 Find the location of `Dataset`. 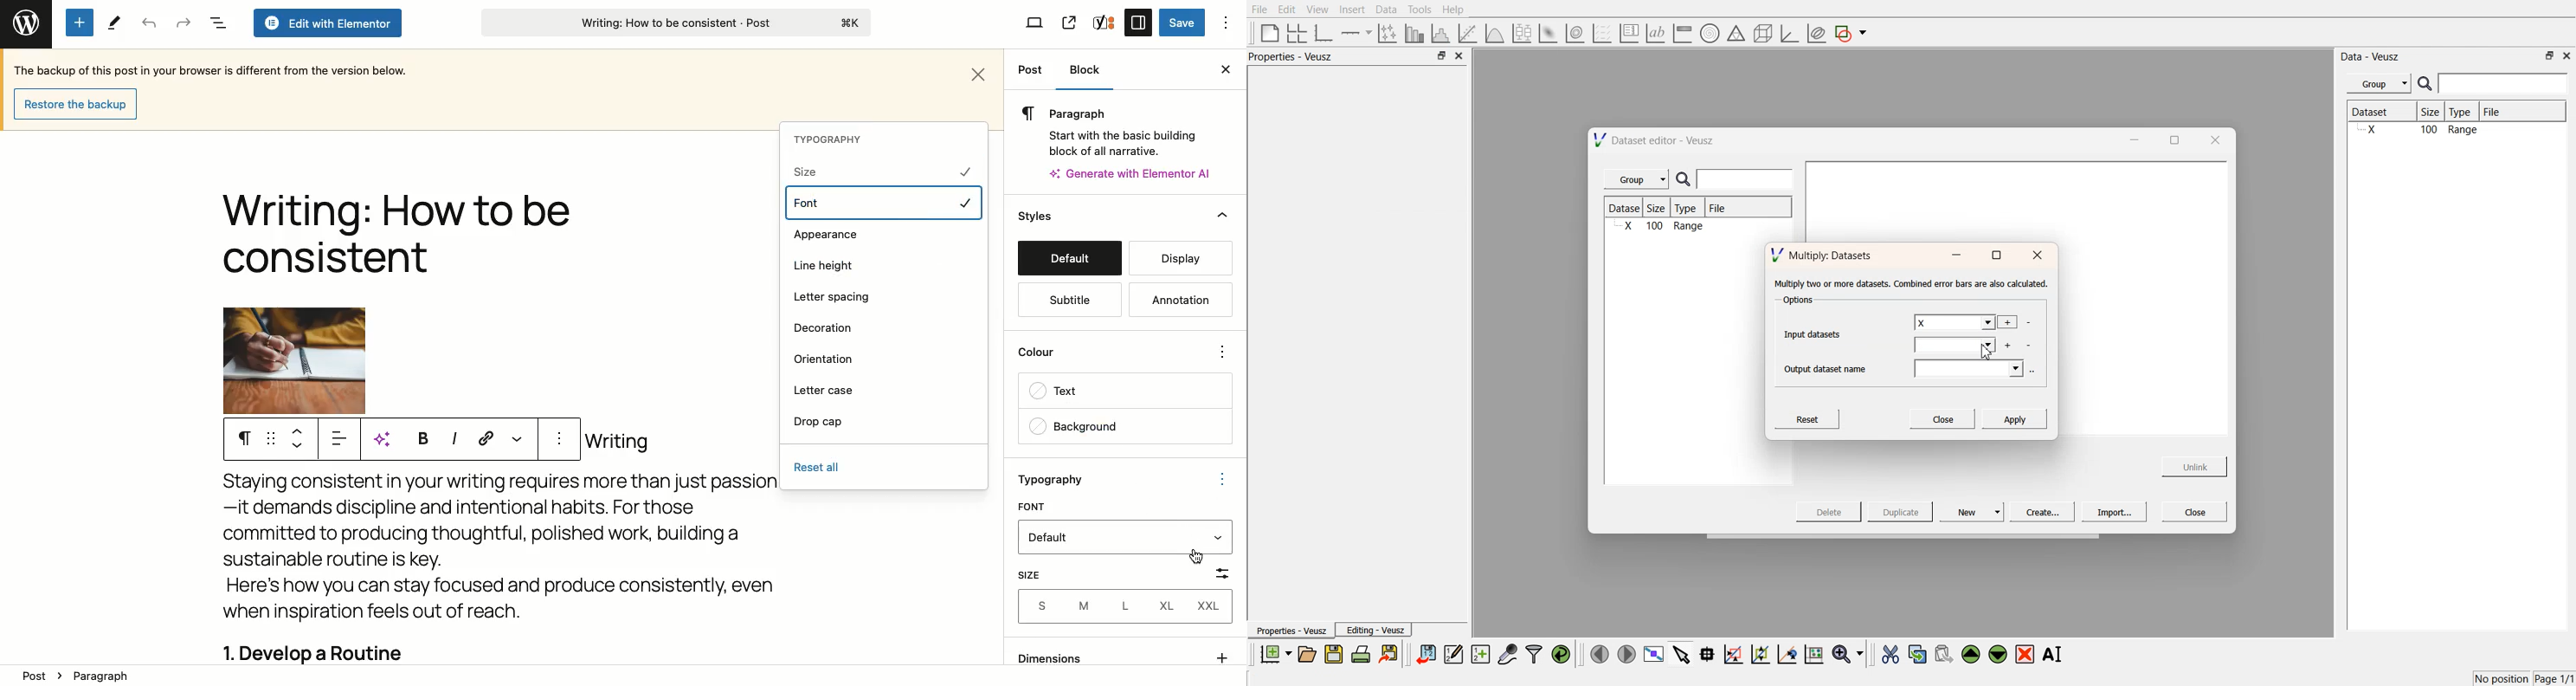

Dataset is located at coordinates (1626, 208).